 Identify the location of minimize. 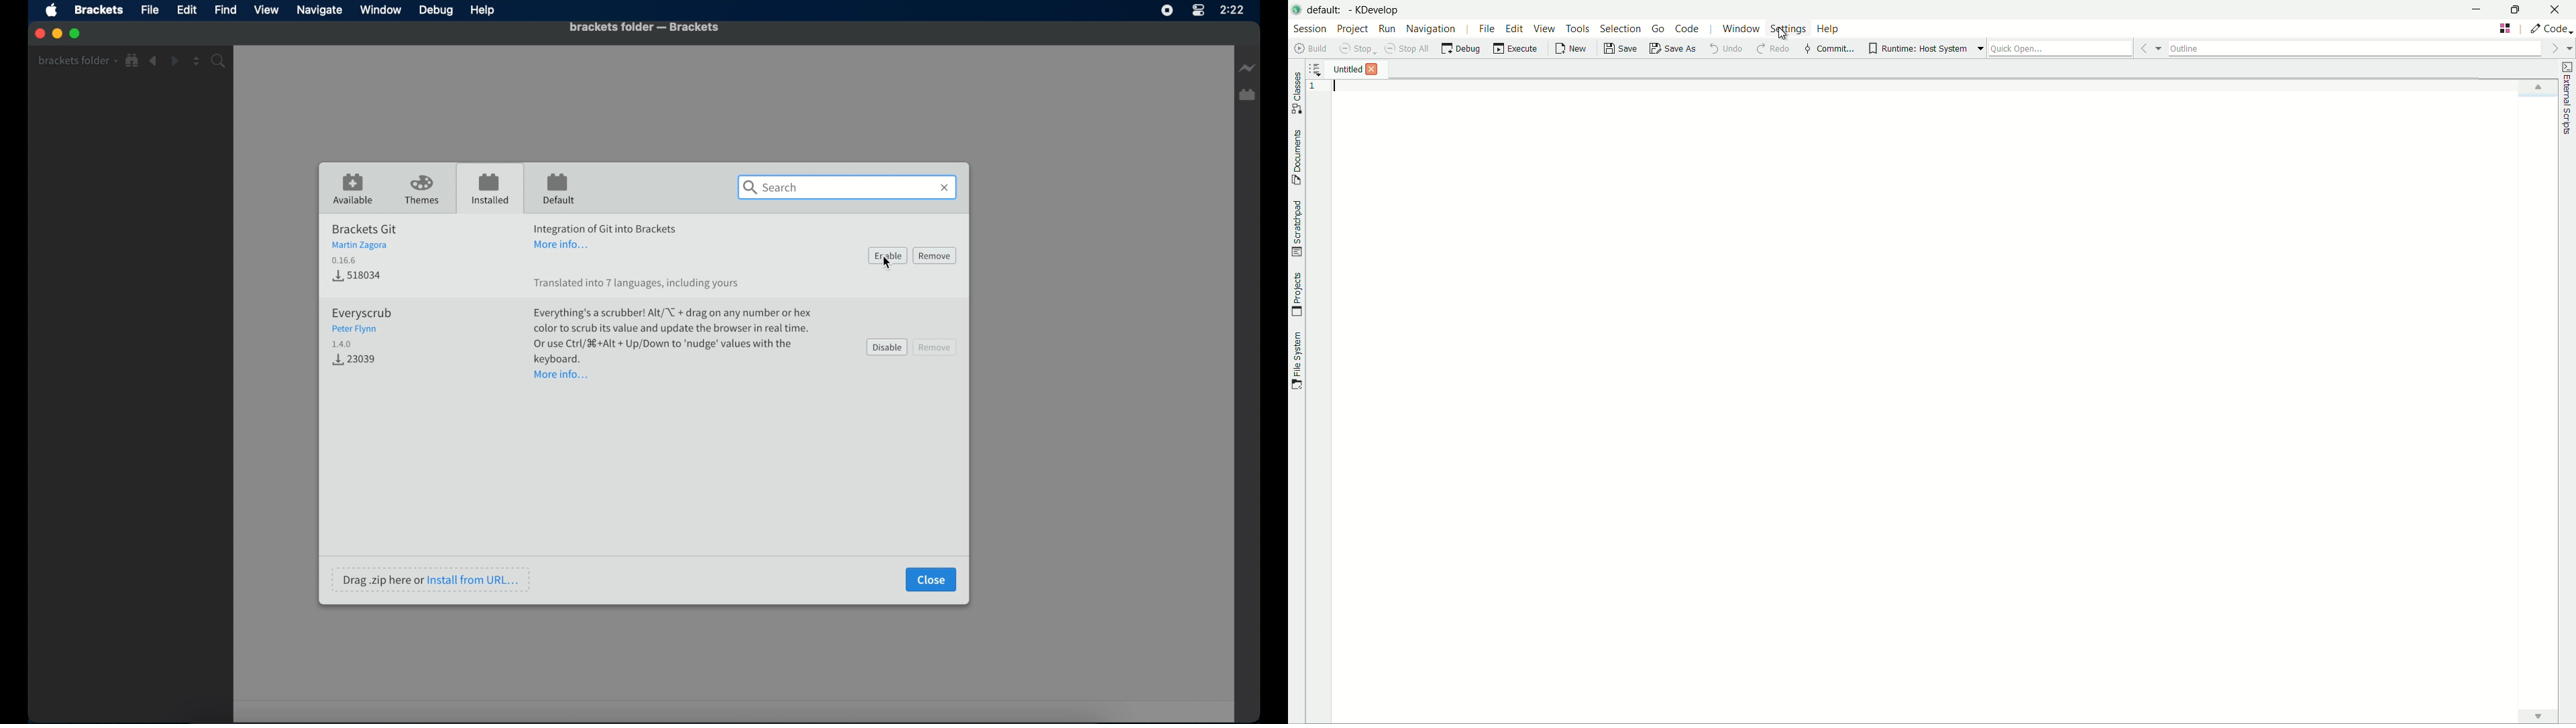
(57, 33).